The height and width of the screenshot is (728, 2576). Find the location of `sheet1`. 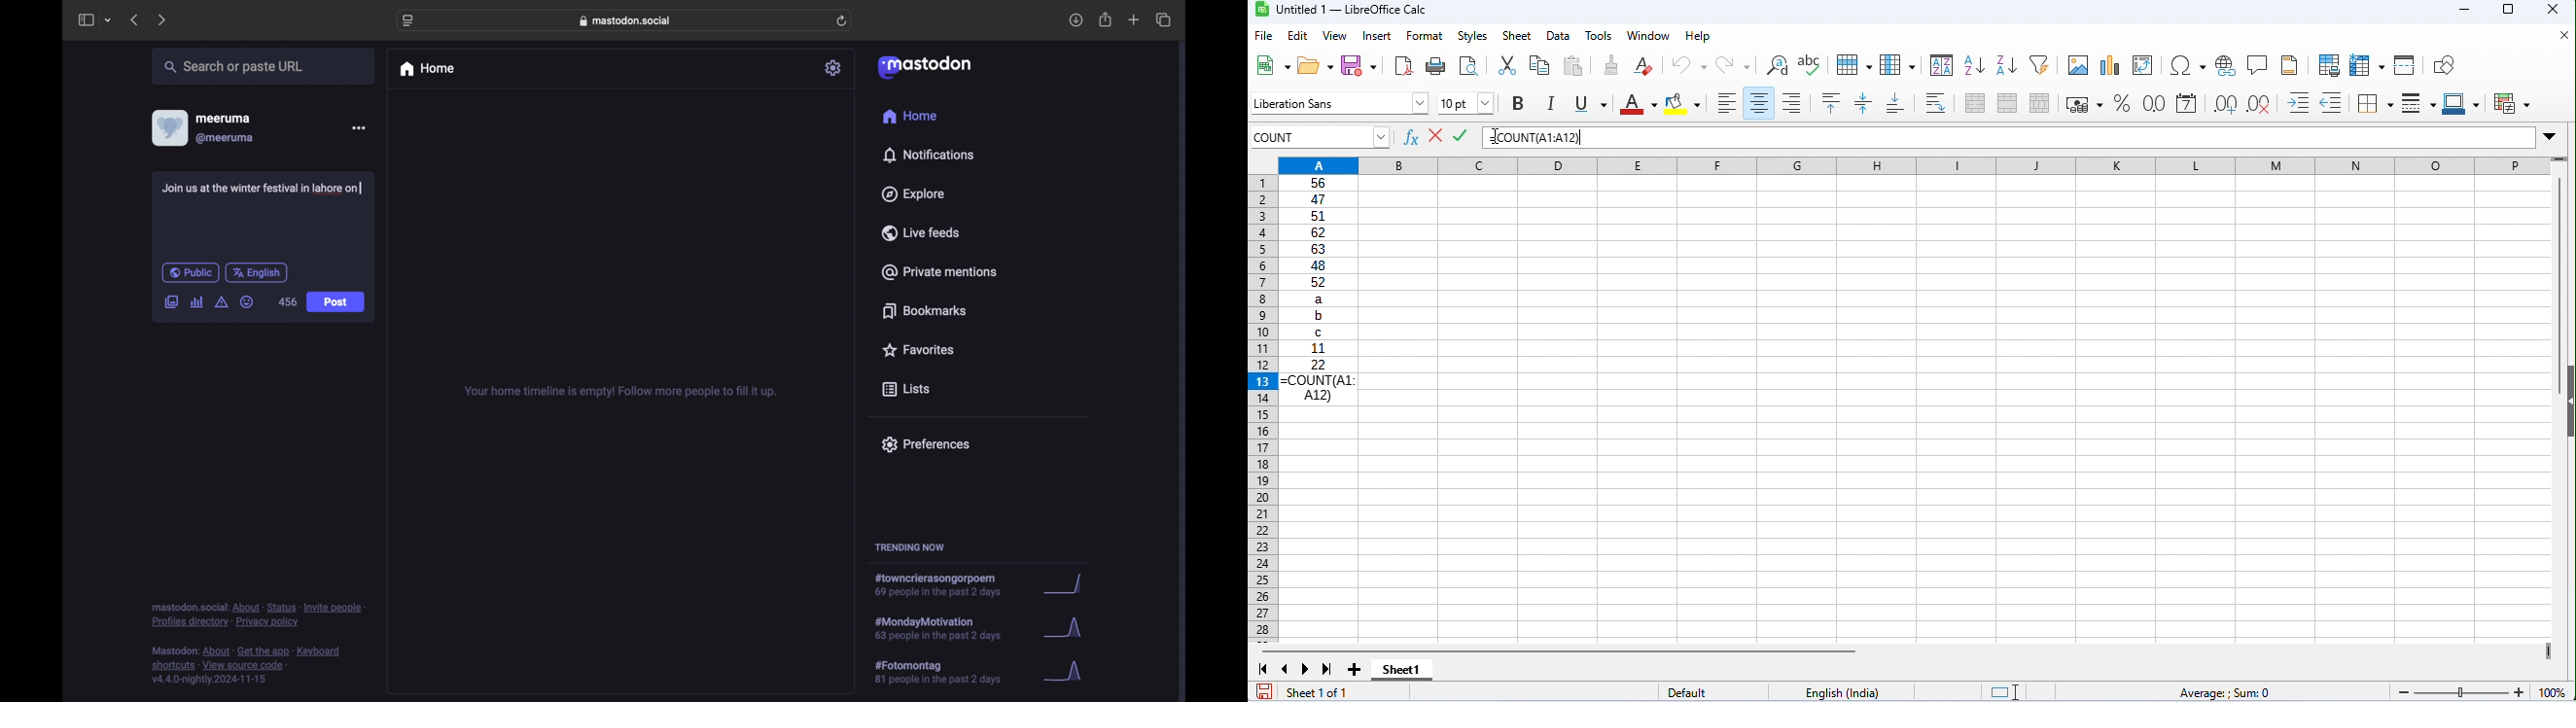

sheet1 is located at coordinates (1402, 671).